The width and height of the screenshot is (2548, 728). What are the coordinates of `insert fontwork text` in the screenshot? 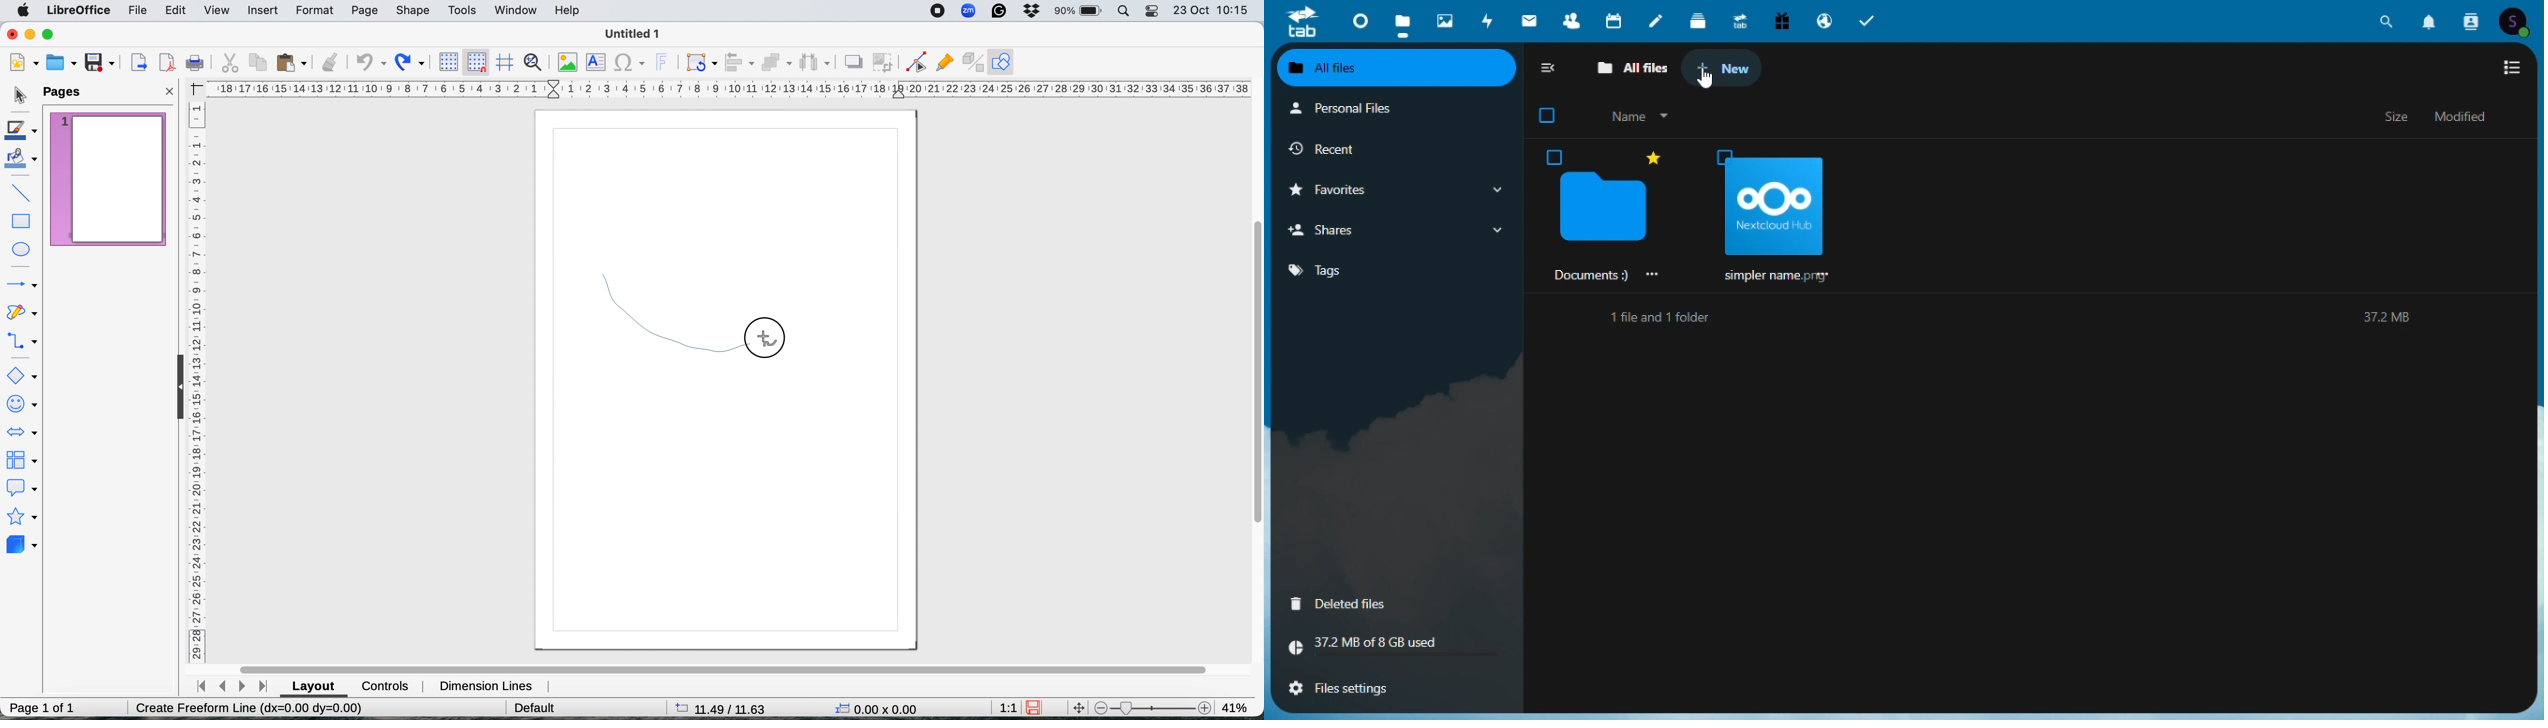 It's located at (665, 63).